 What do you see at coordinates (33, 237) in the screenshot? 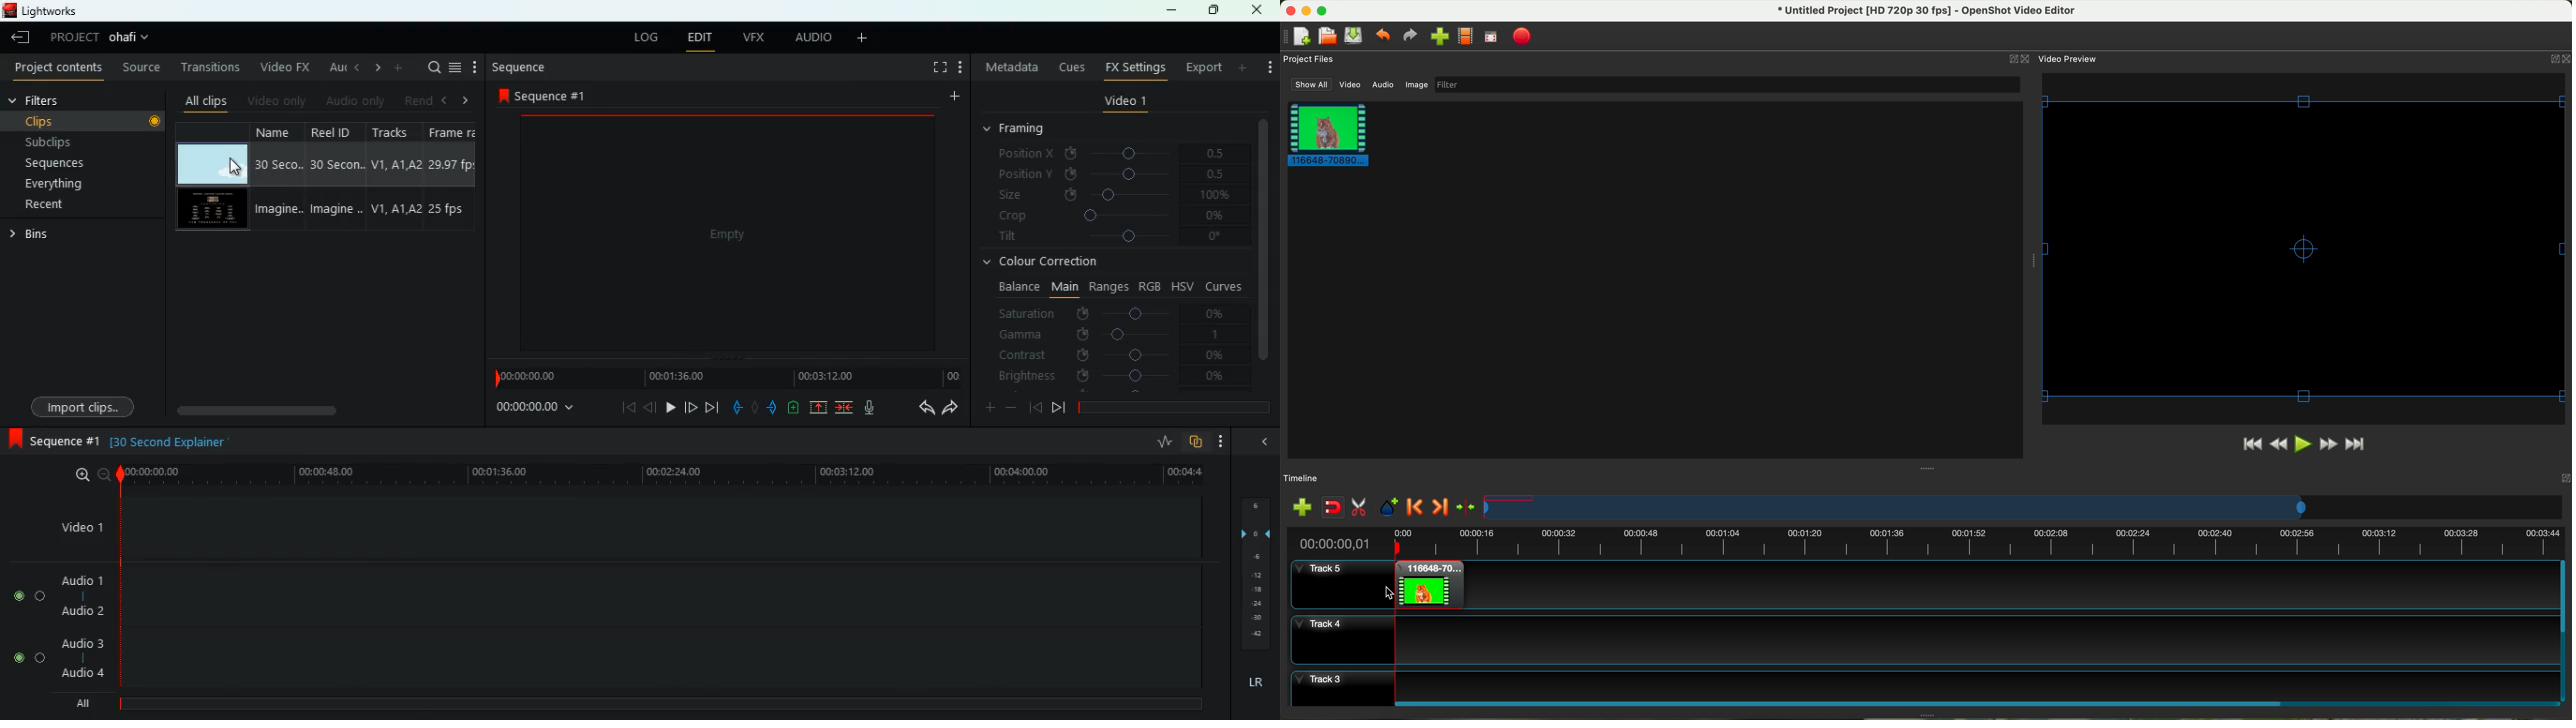
I see `bins` at bounding box center [33, 237].